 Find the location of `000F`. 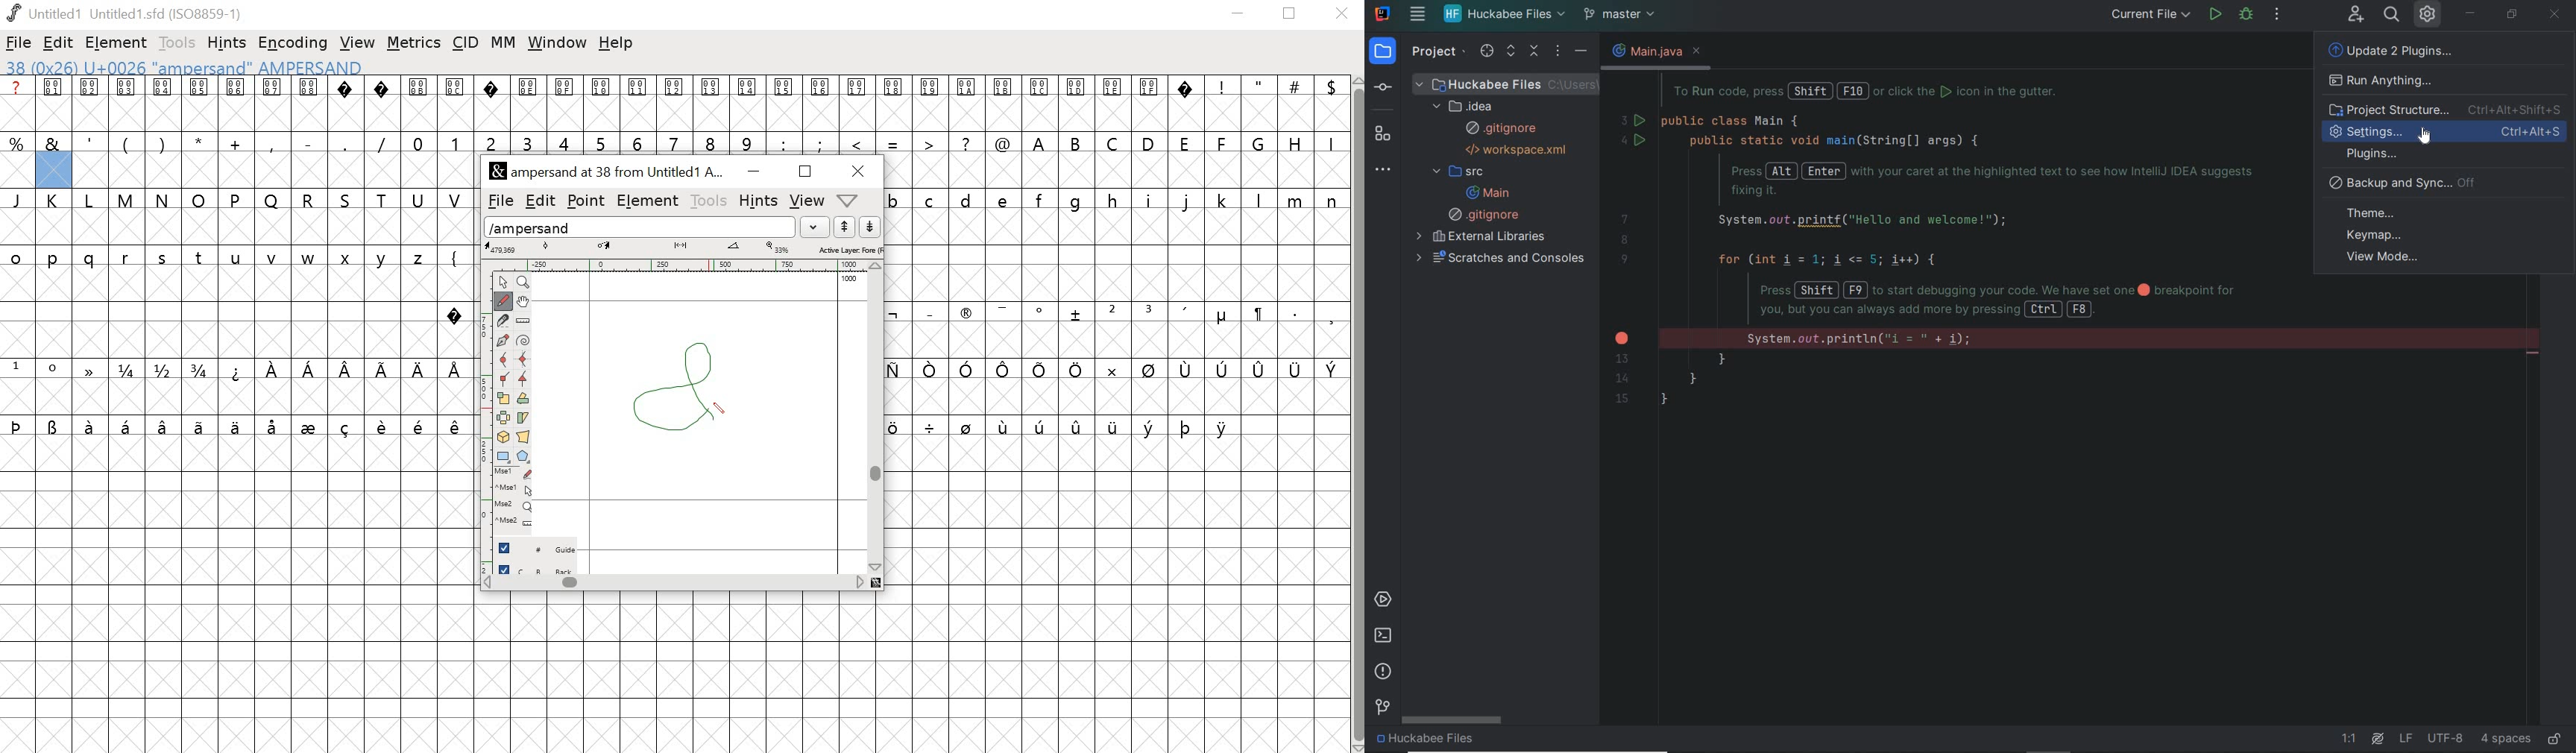

000F is located at coordinates (565, 104).